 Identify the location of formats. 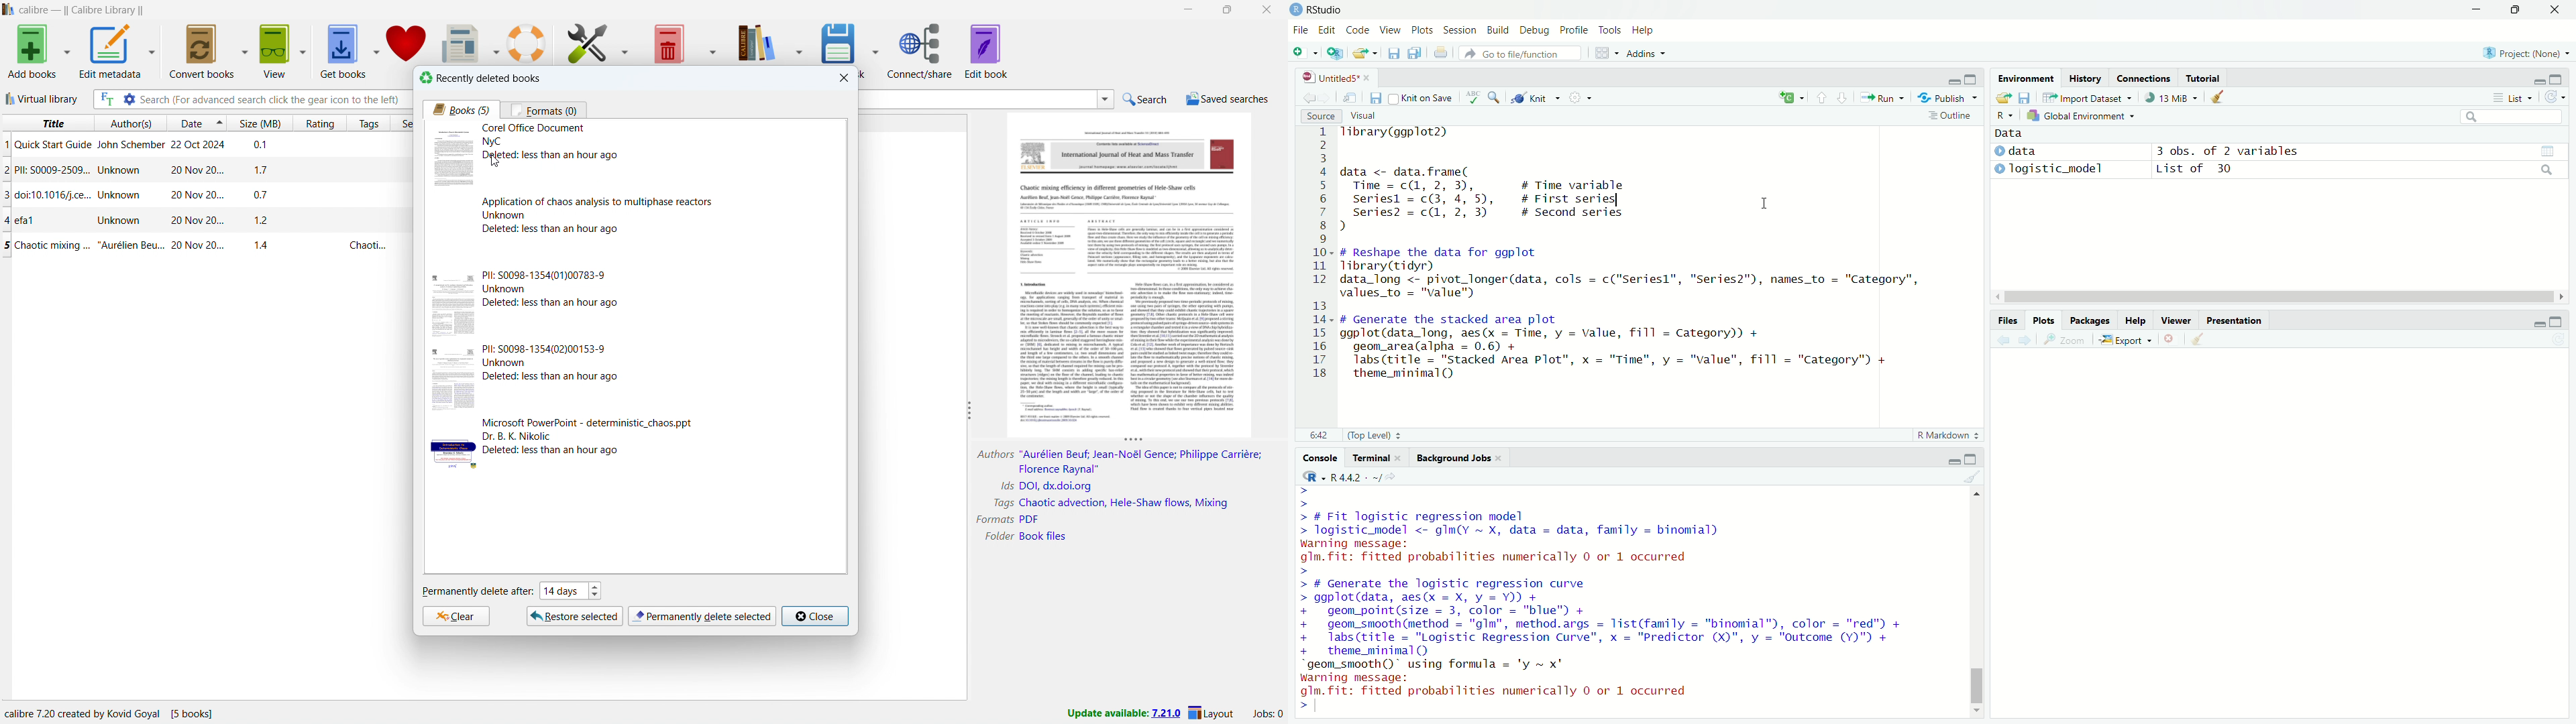
(544, 110).